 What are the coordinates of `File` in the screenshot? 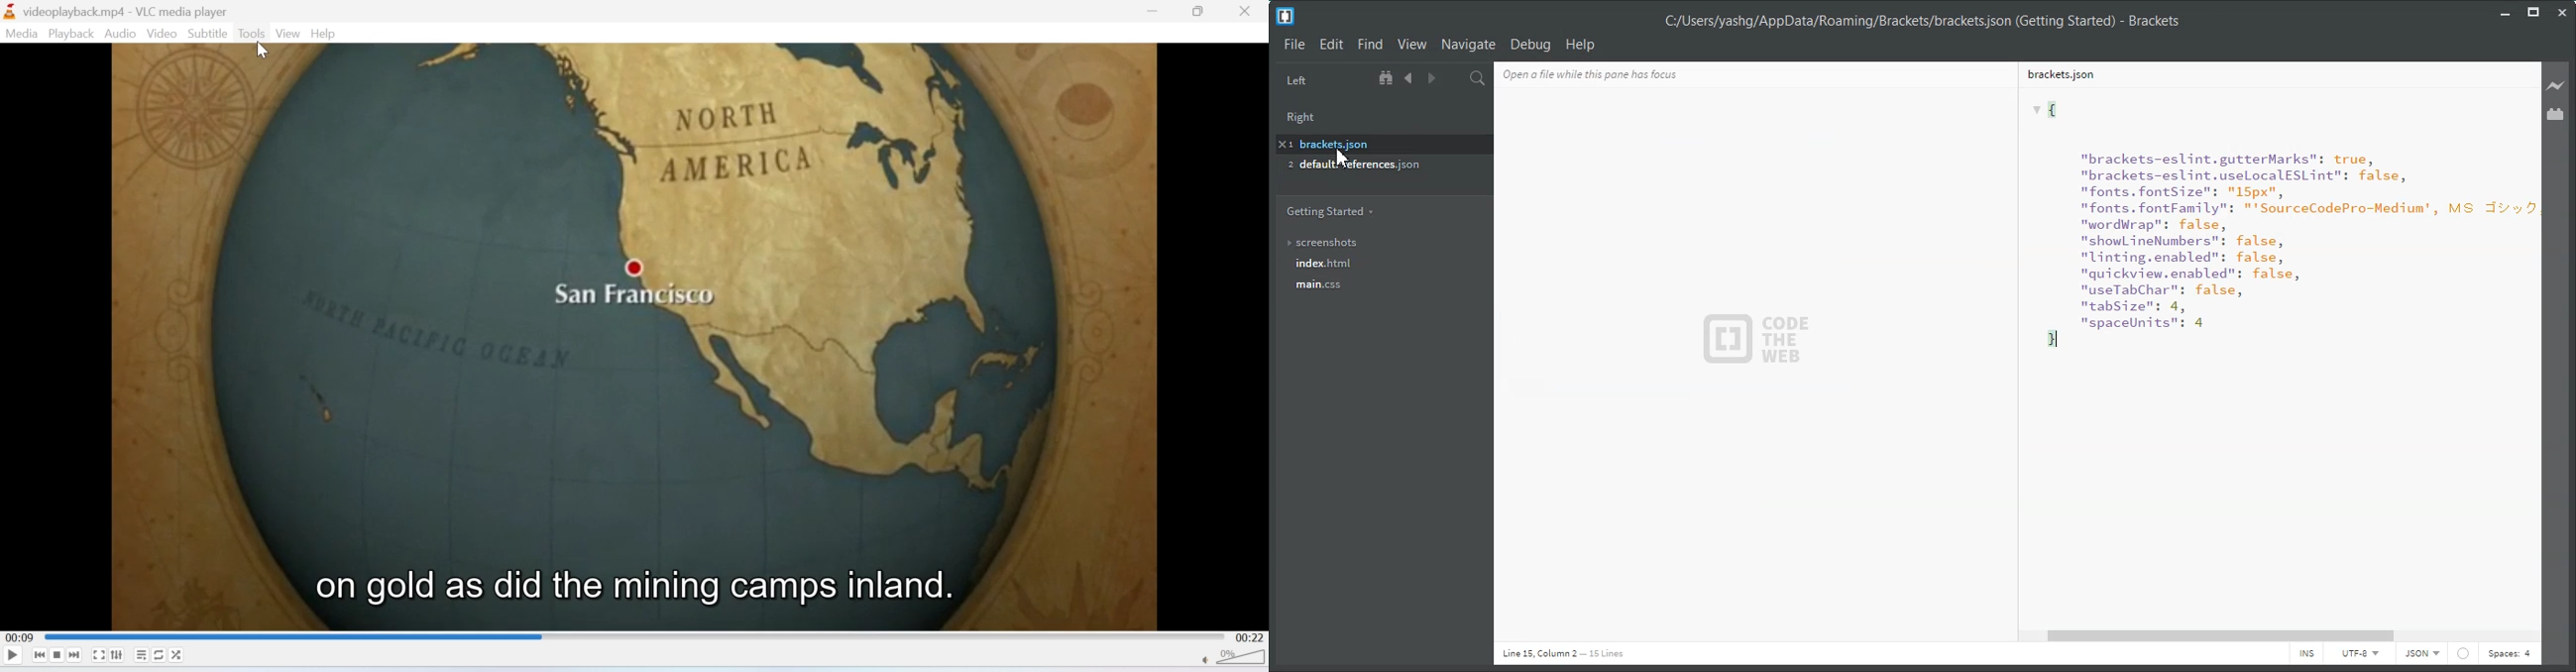 It's located at (1294, 44).